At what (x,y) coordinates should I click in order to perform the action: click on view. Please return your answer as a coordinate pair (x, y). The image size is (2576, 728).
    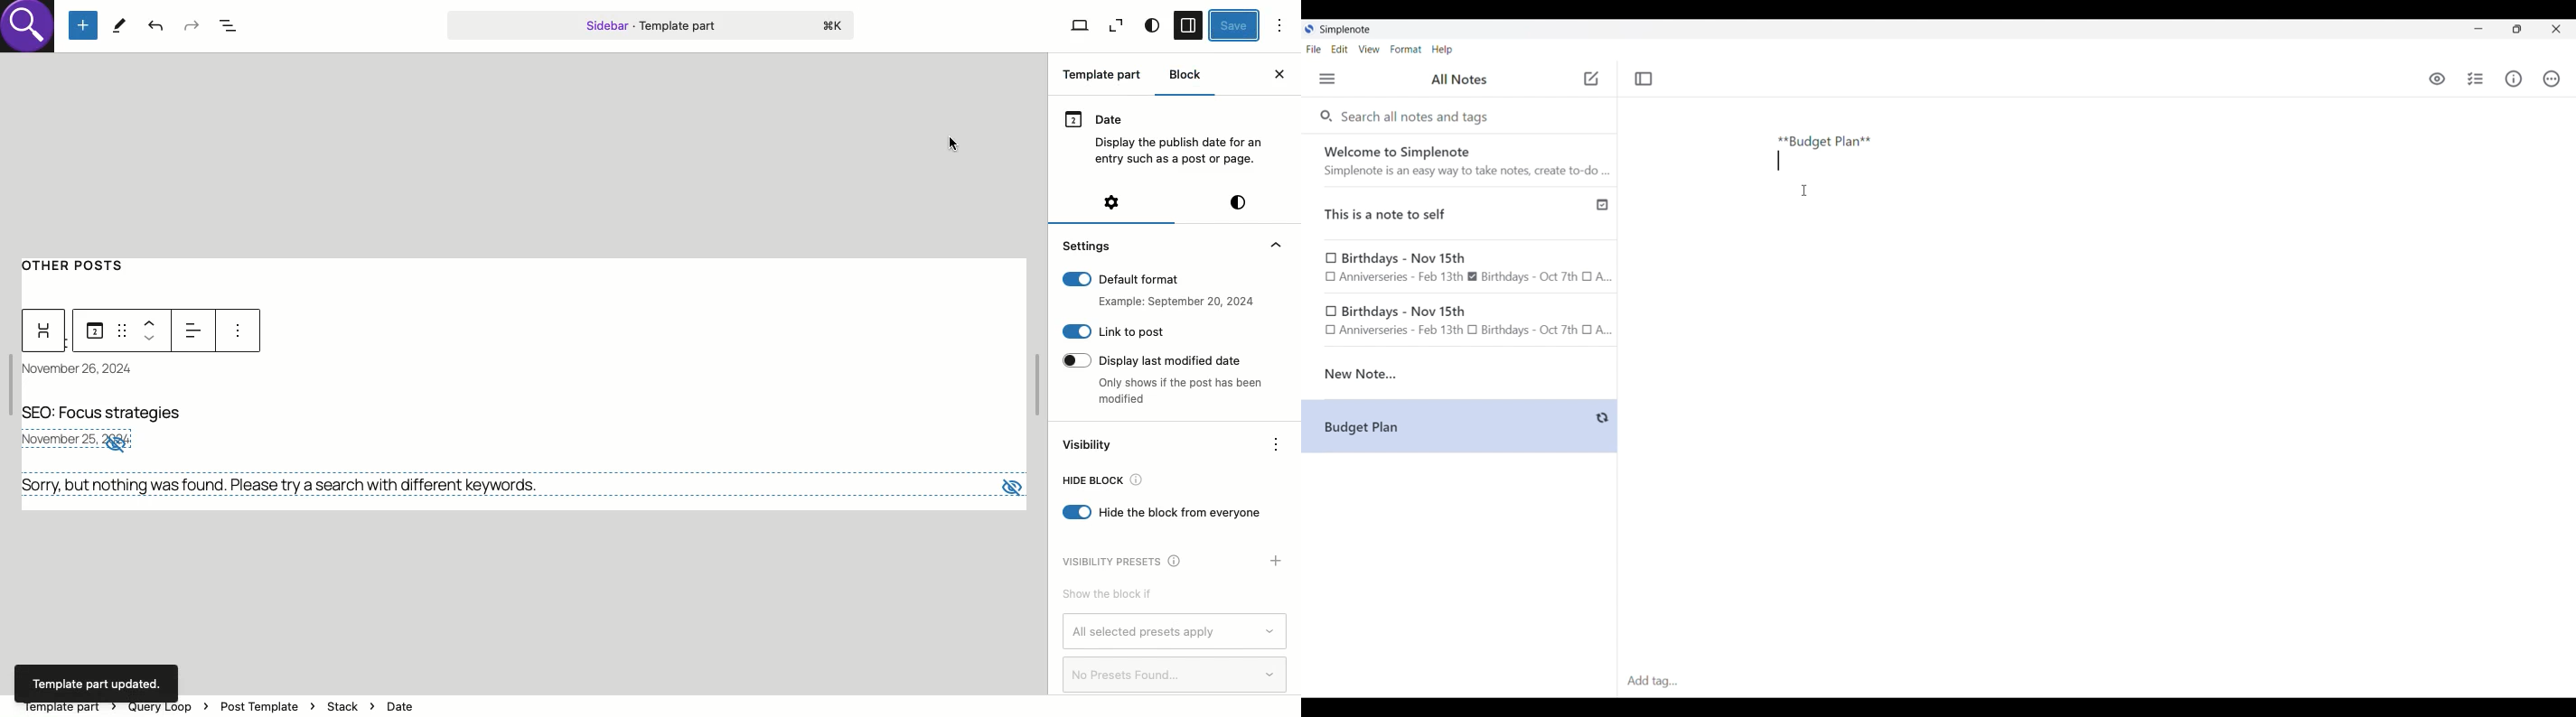
    Looking at the image, I should click on (1008, 482).